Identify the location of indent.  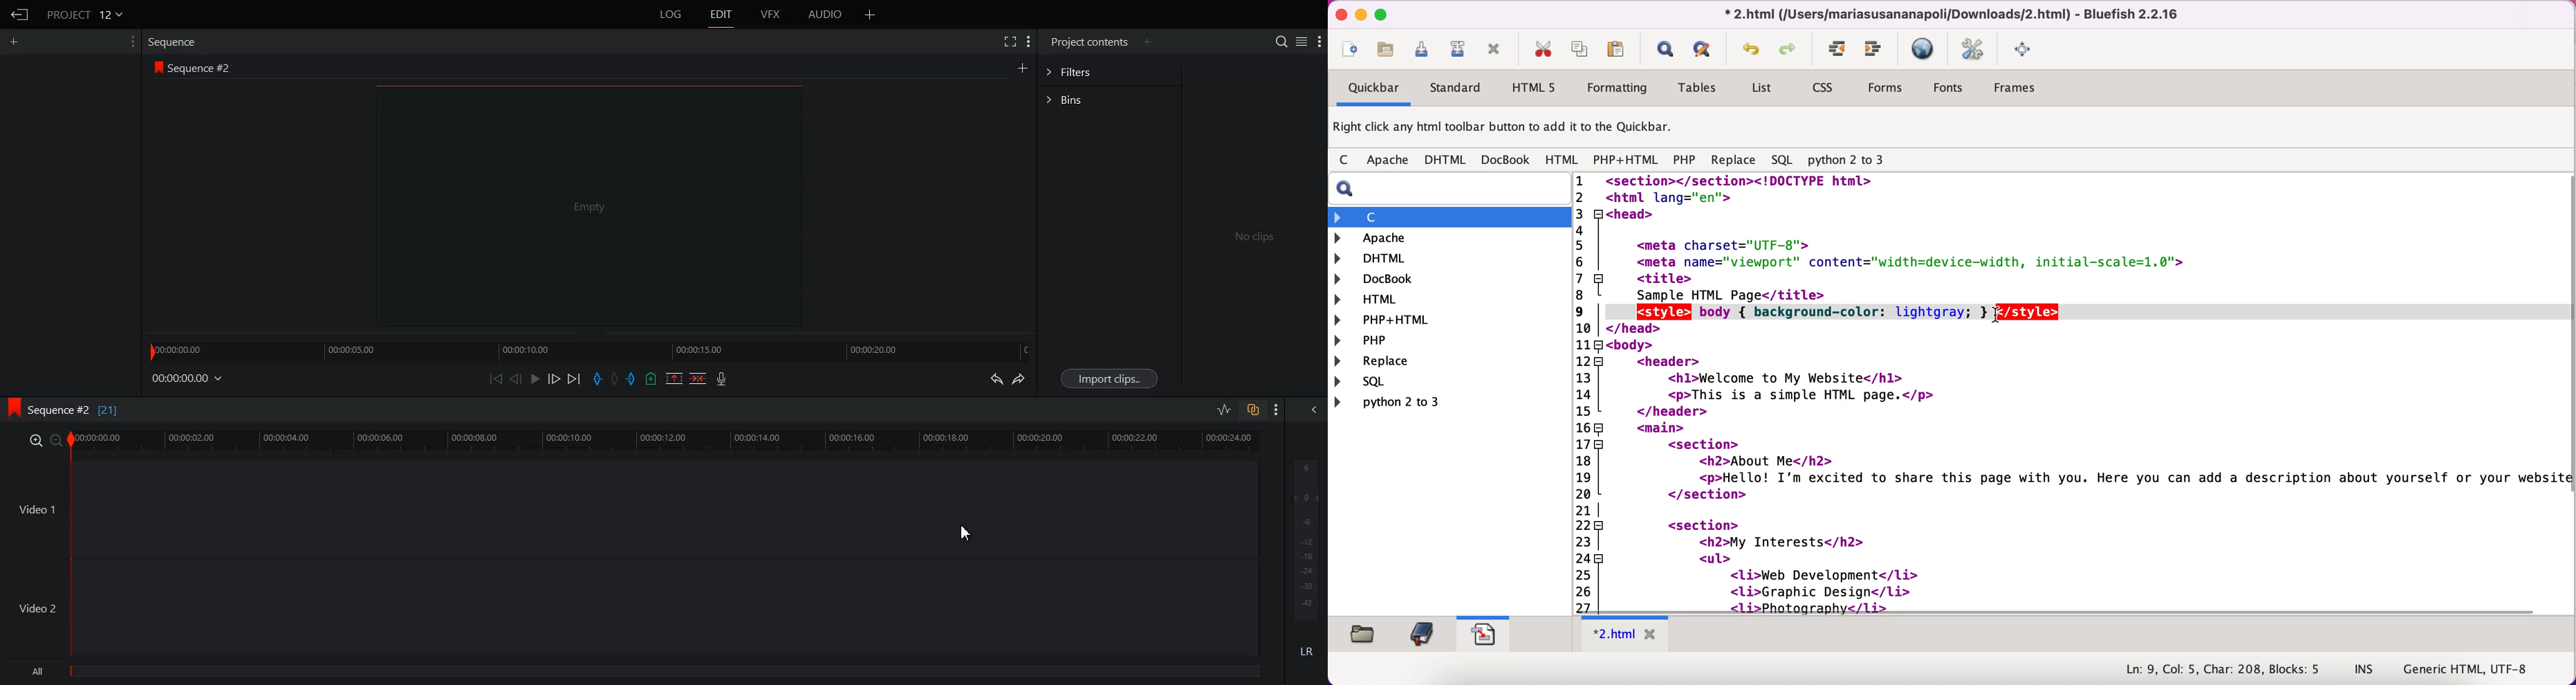
(1838, 49).